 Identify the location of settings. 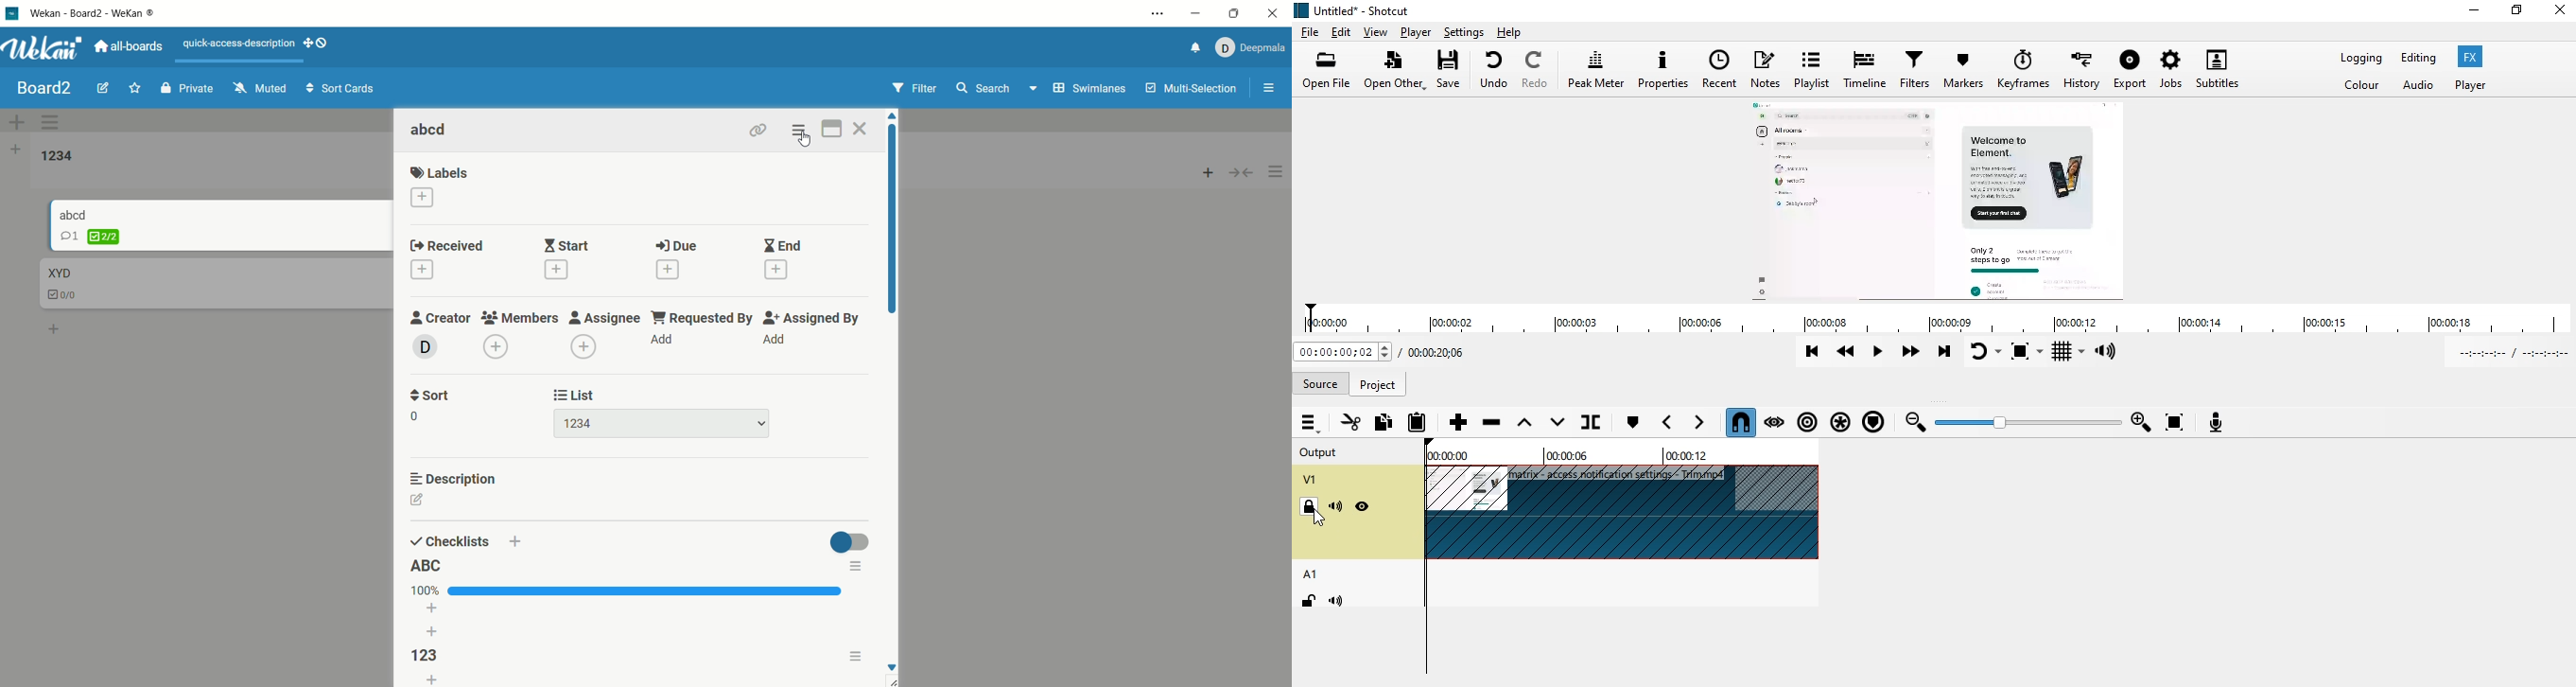
(1461, 33).